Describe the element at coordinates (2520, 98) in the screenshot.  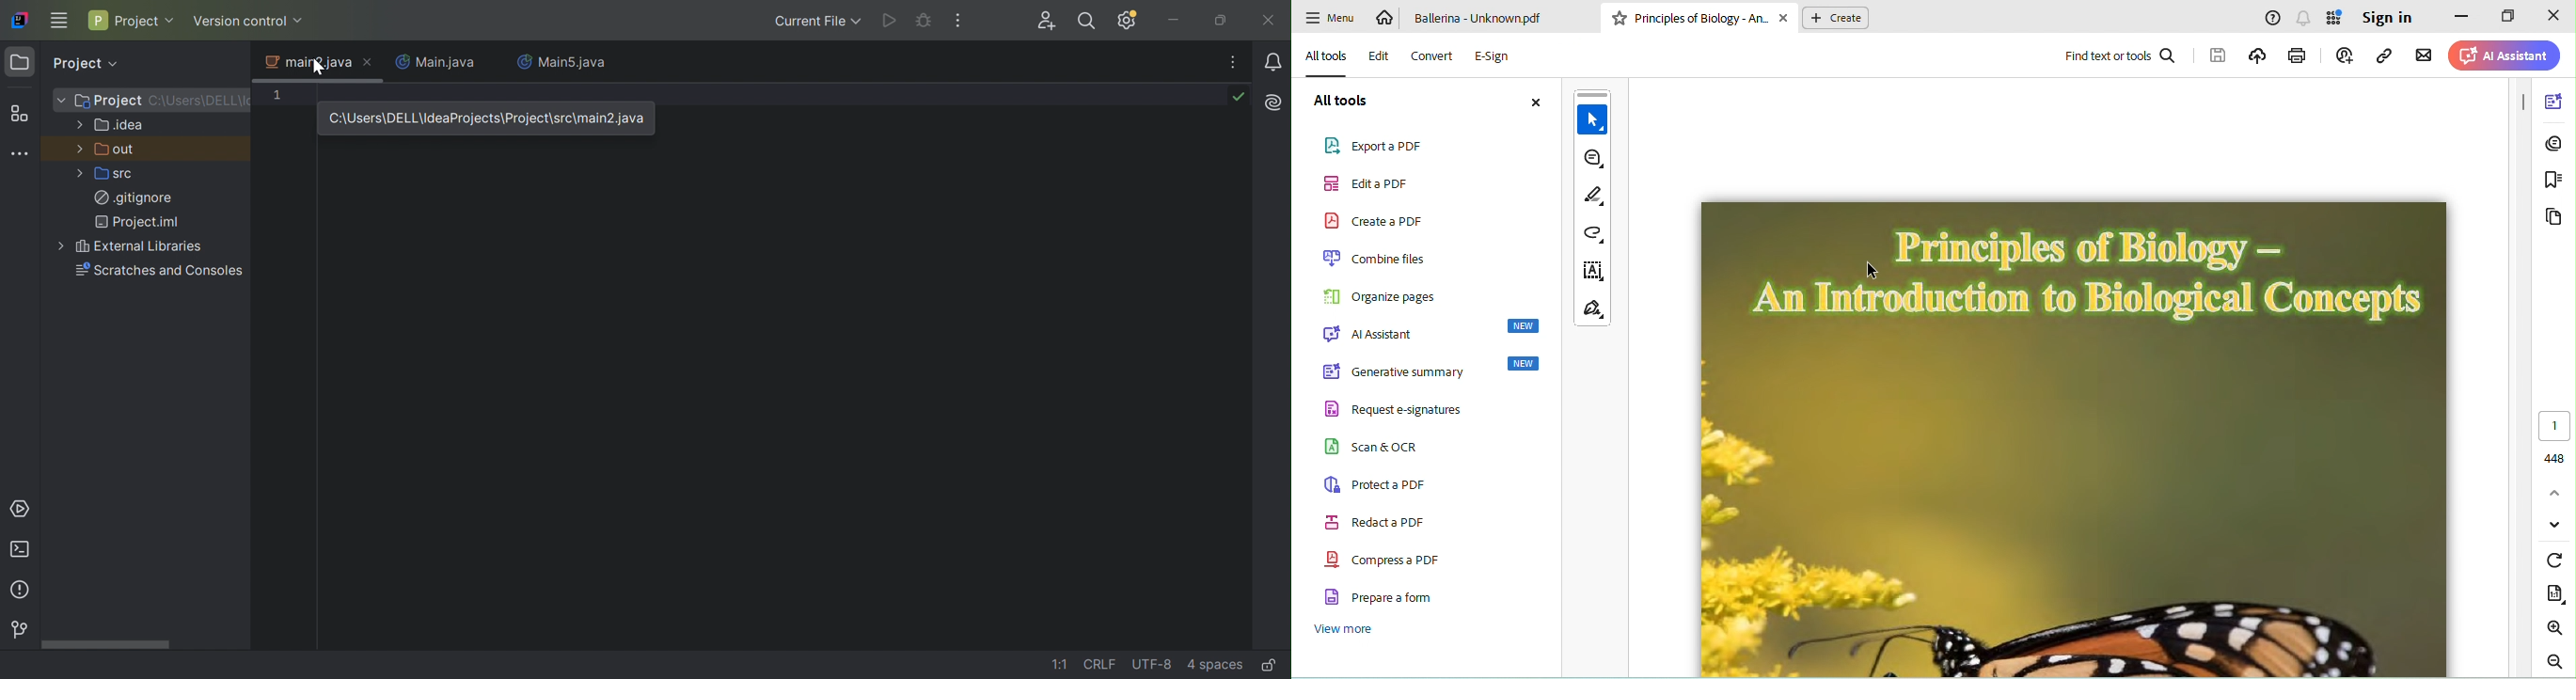
I see `vertical scroll bar` at that location.